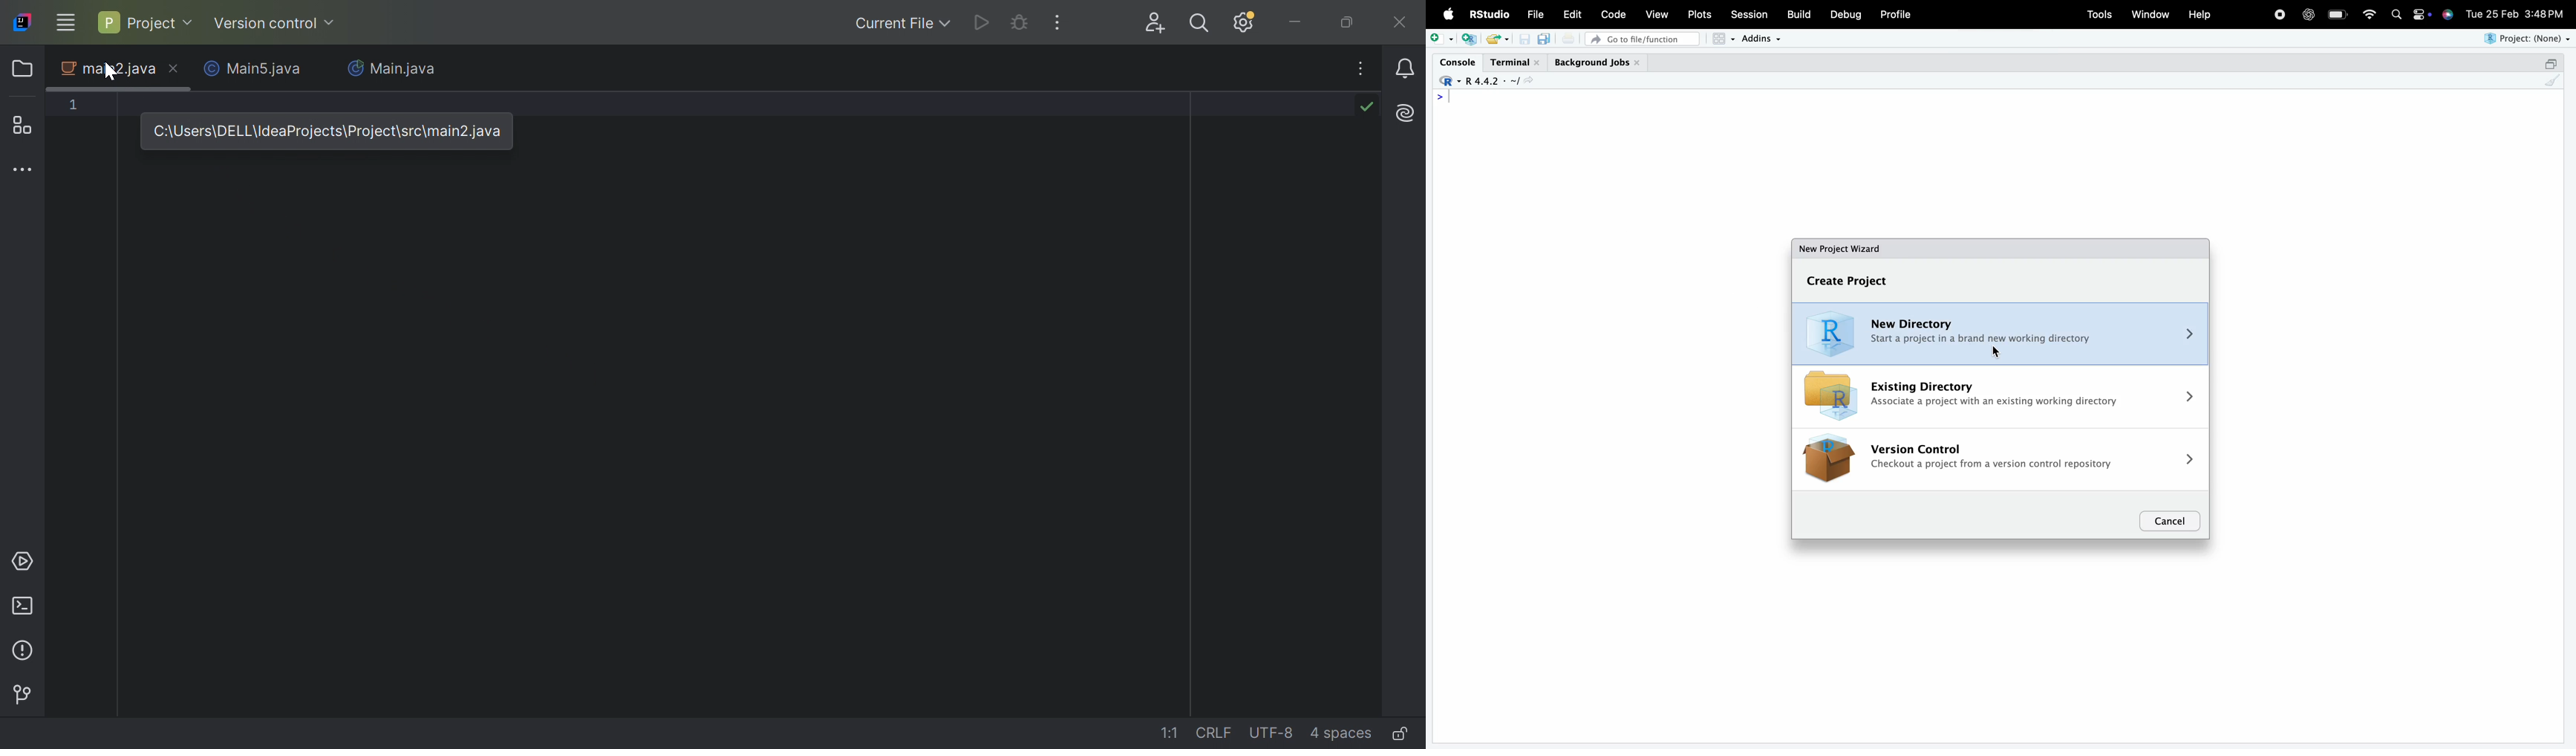 The width and height of the screenshot is (2576, 756). What do you see at coordinates (2100, 14) in the screenshot?
I see `Tools` at bounding box center [2100, 14].